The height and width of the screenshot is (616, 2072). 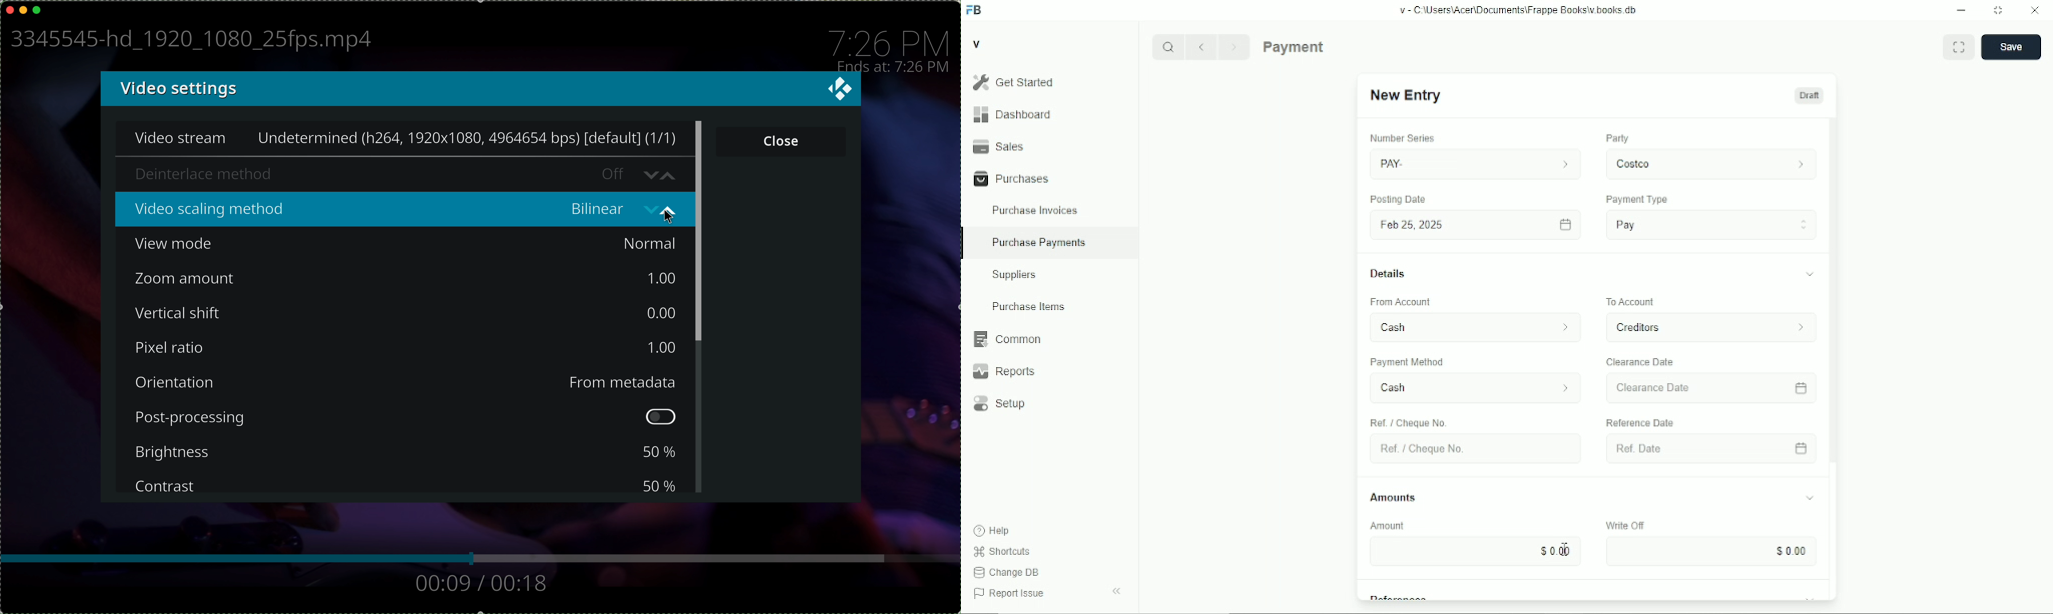 What do you see at coordinates (671, 217) in the screenshot?
I see `cursor` at bounding box center [671, 217].